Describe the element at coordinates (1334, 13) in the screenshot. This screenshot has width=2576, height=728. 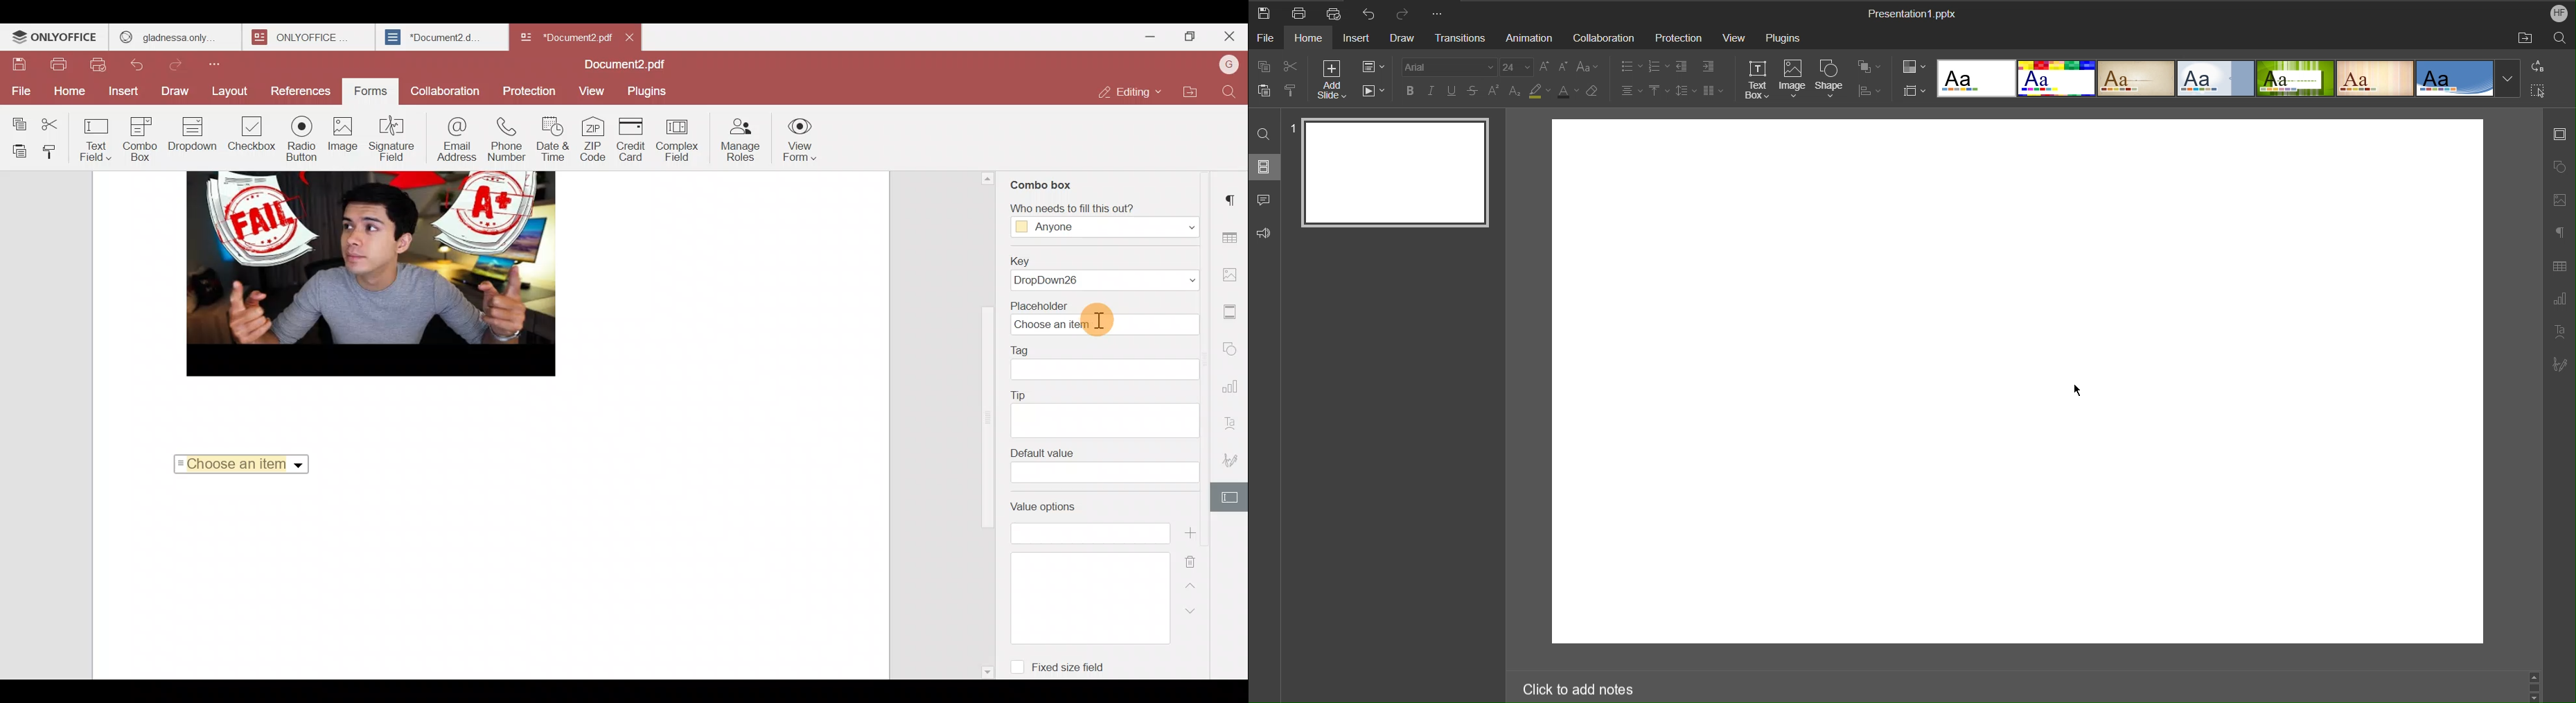
I see `Quick Print` at that location.